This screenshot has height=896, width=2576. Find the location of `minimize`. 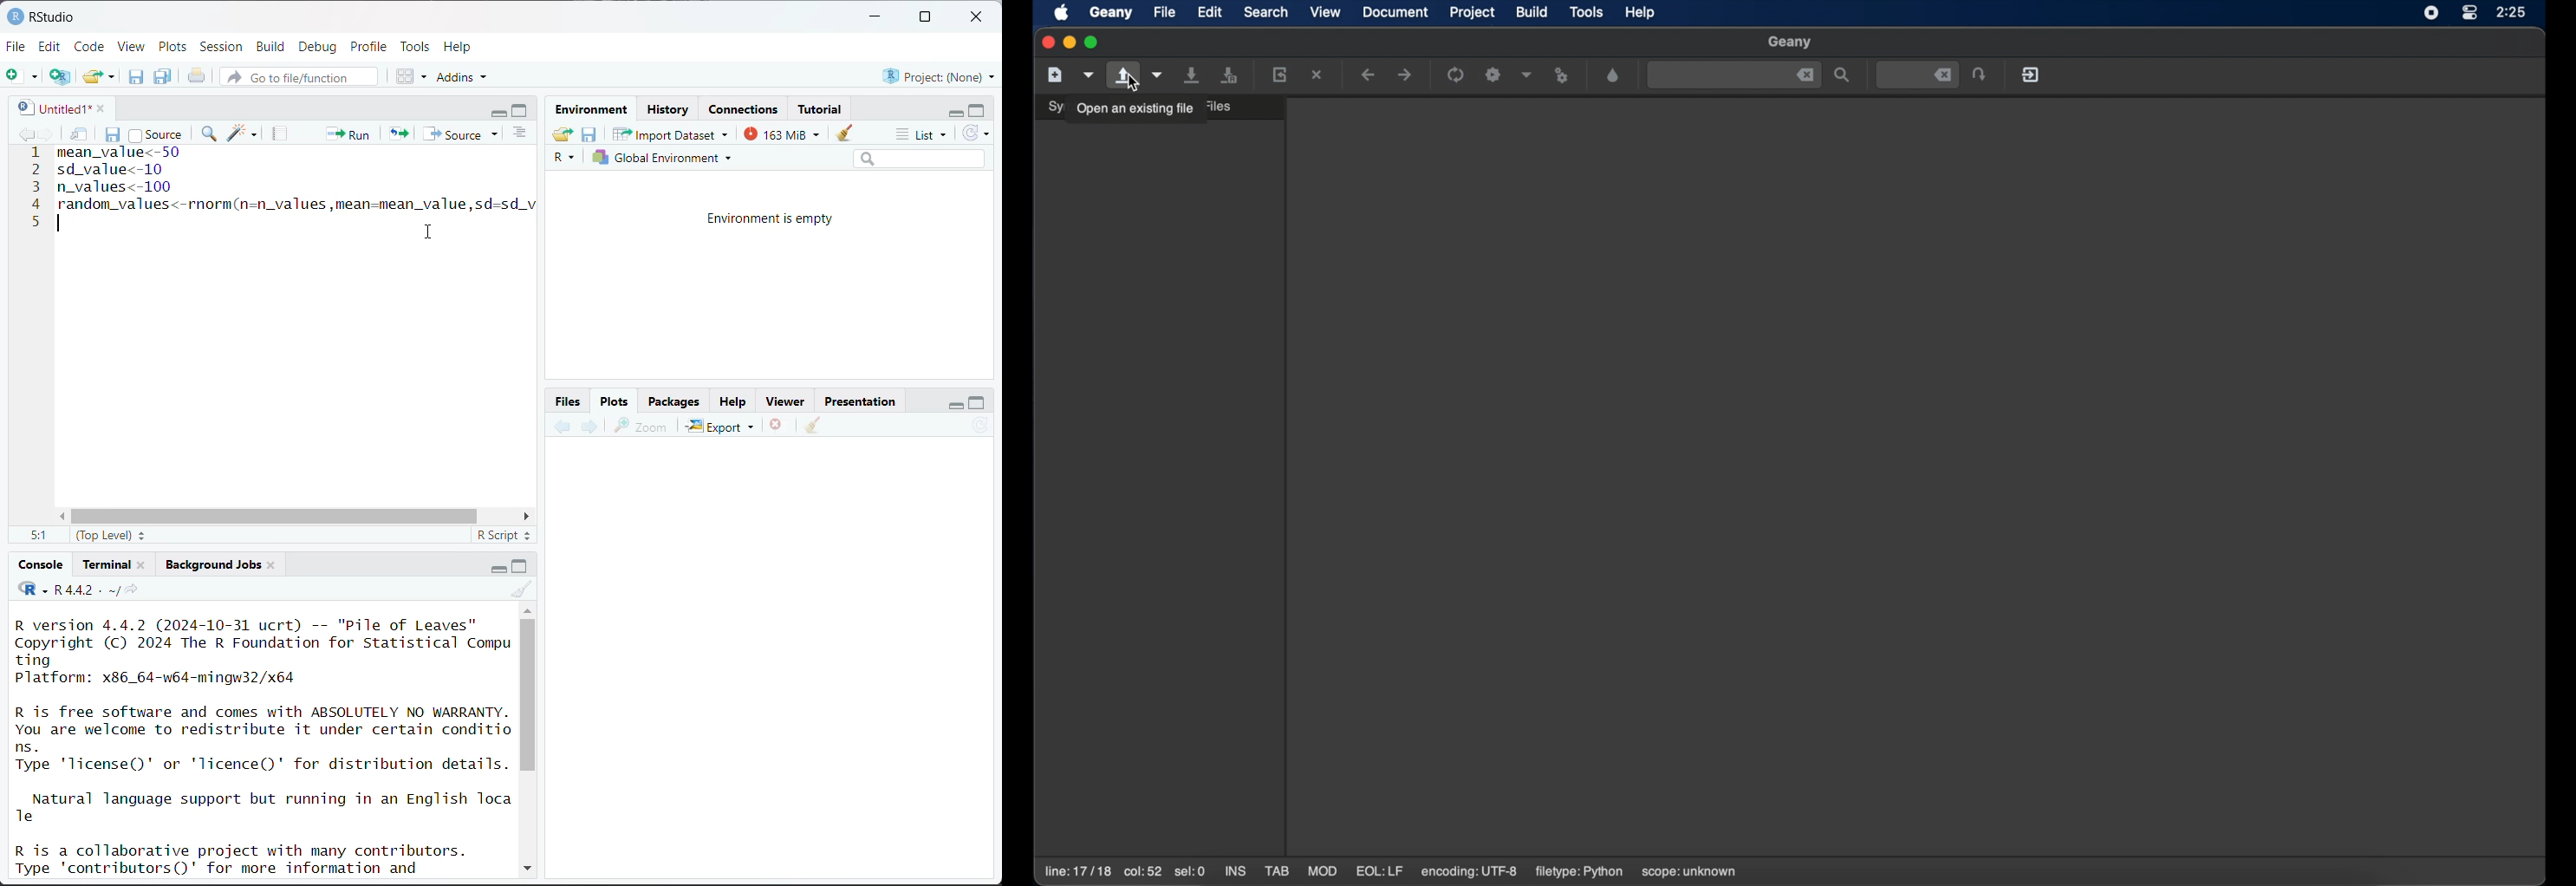

minimize is located at coordinates (499, 111).